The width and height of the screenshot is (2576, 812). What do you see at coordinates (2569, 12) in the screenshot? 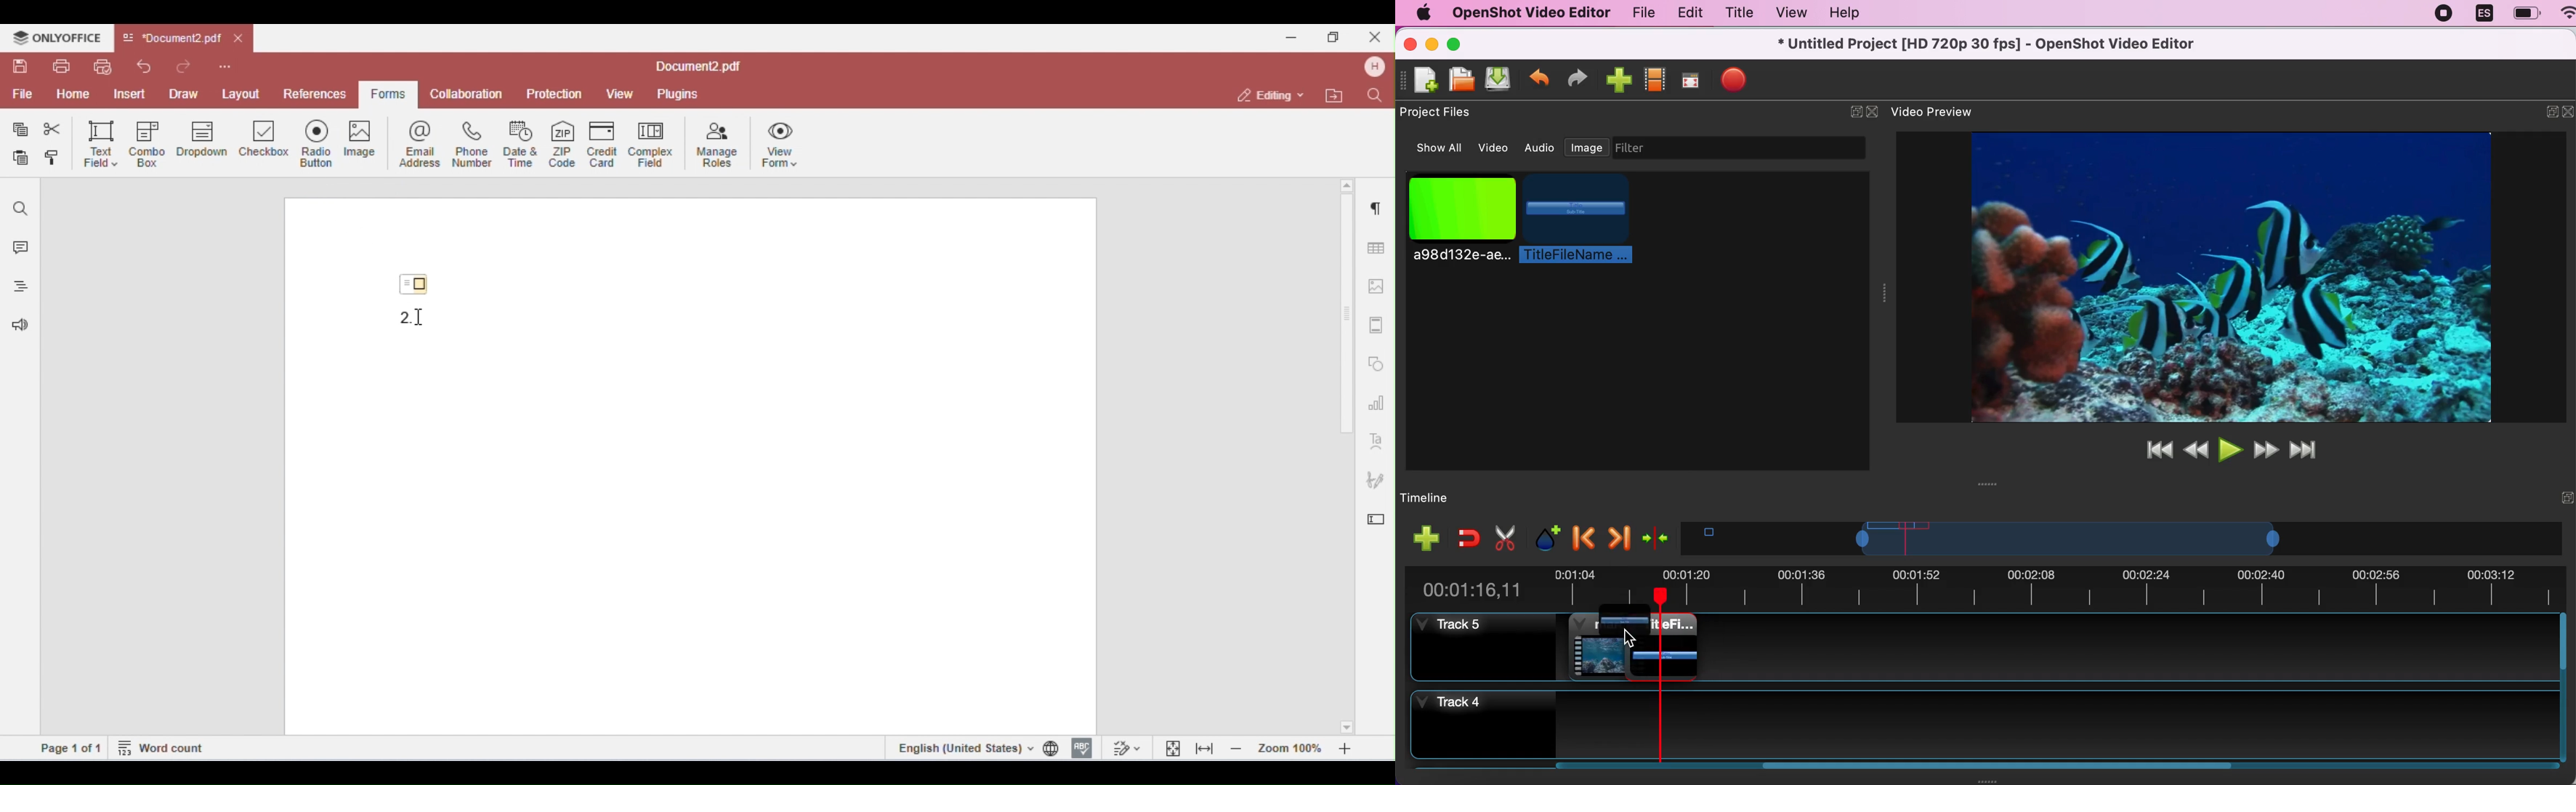
I see `WIFI` at bounding box center [2569, 12].